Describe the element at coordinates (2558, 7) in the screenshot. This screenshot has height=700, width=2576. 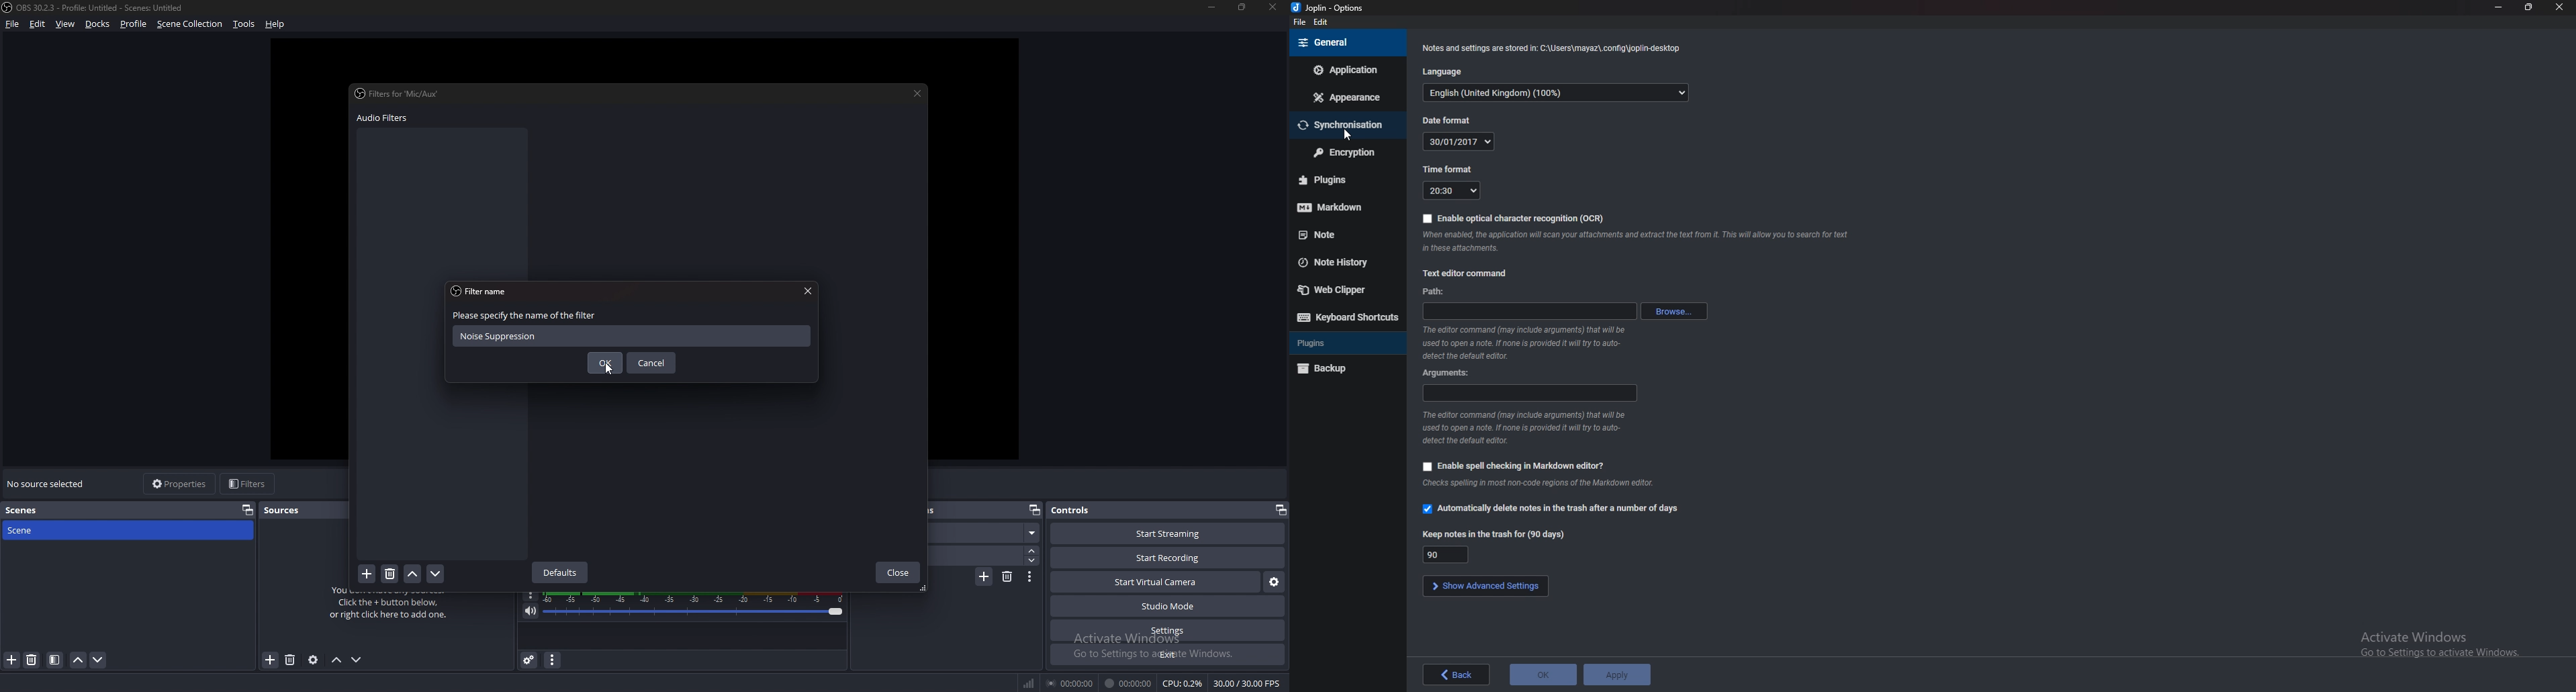
I see `close` at that location.